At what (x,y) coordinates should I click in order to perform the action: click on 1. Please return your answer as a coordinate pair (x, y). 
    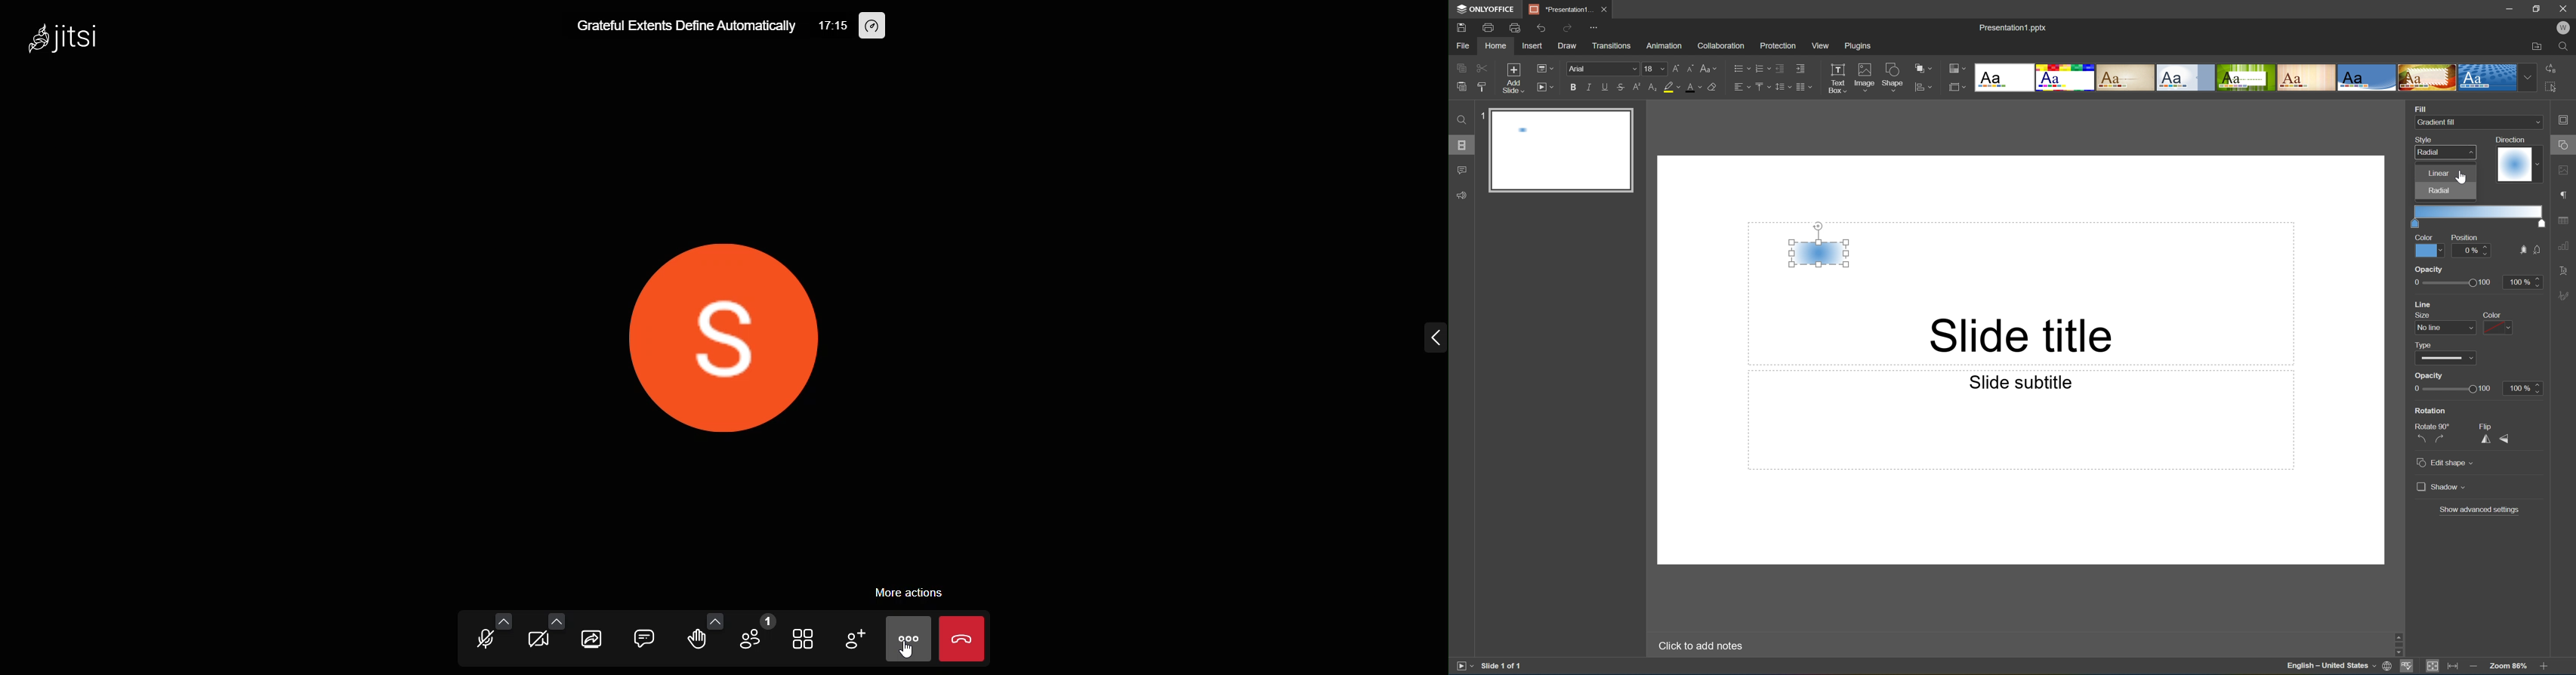
    Looking at the image, I should click on (1481, 119).